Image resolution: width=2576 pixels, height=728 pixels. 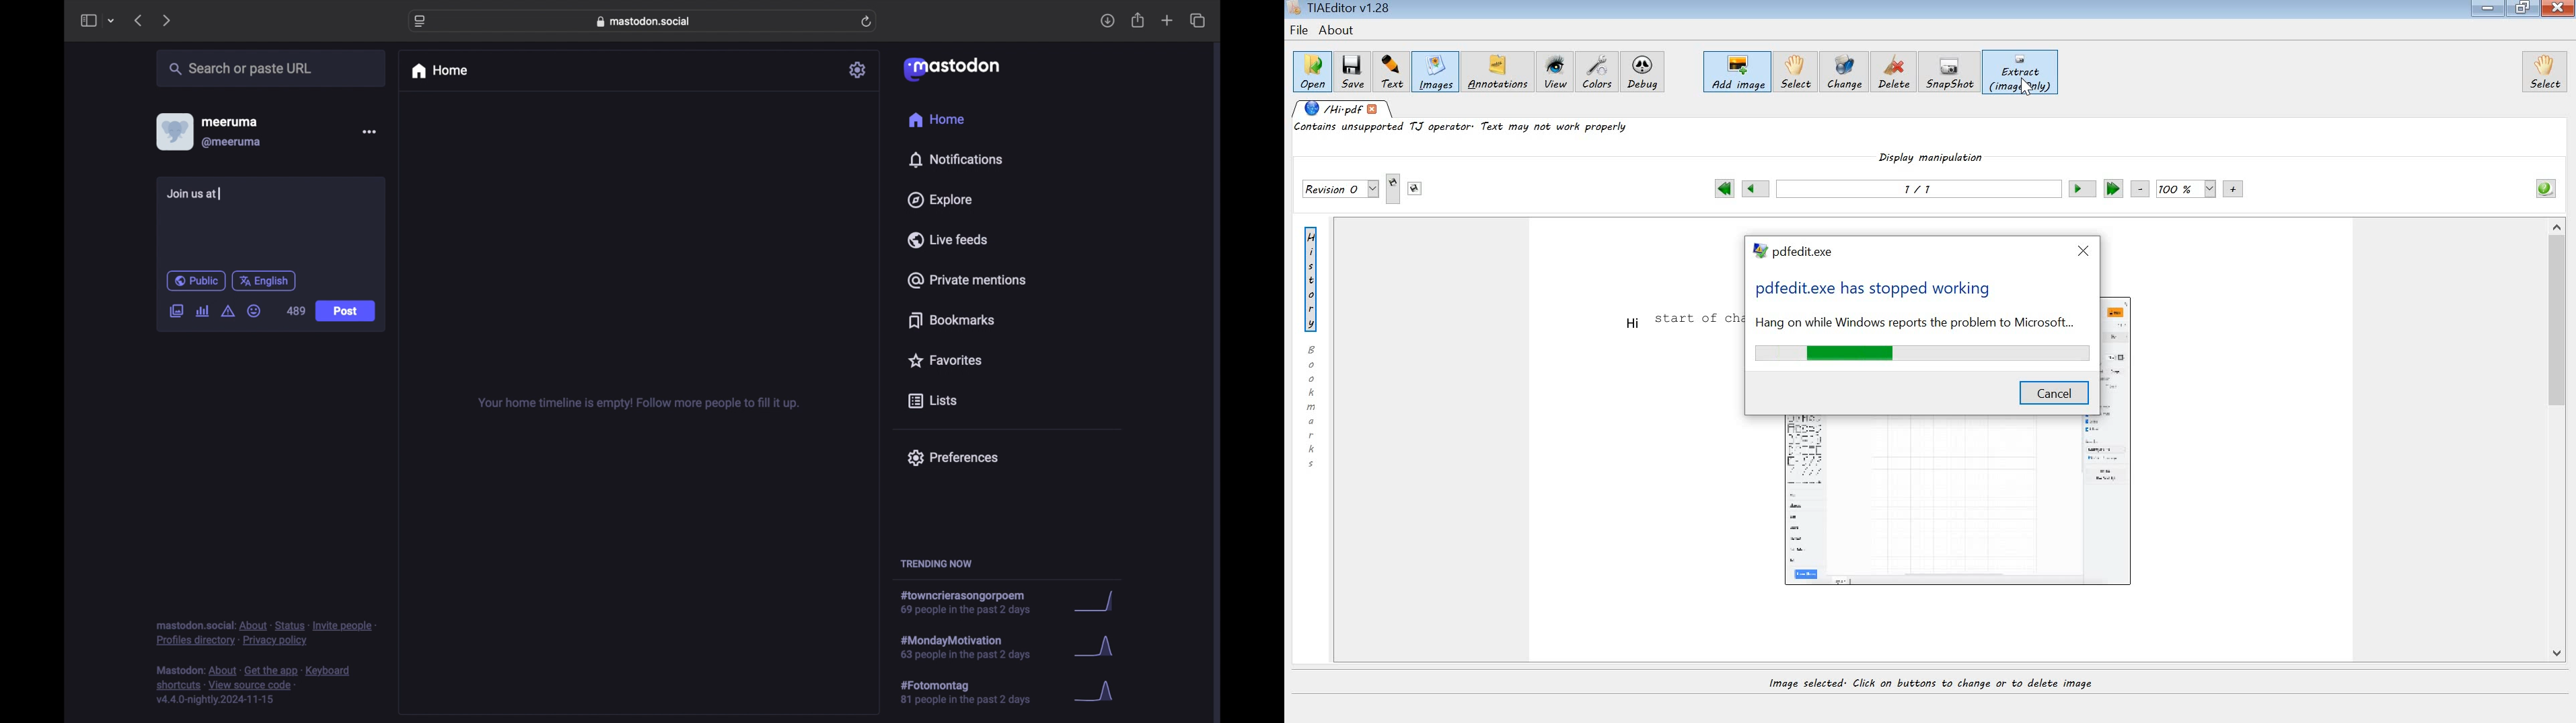 I want to click on download, so click(x=1108, y=21).